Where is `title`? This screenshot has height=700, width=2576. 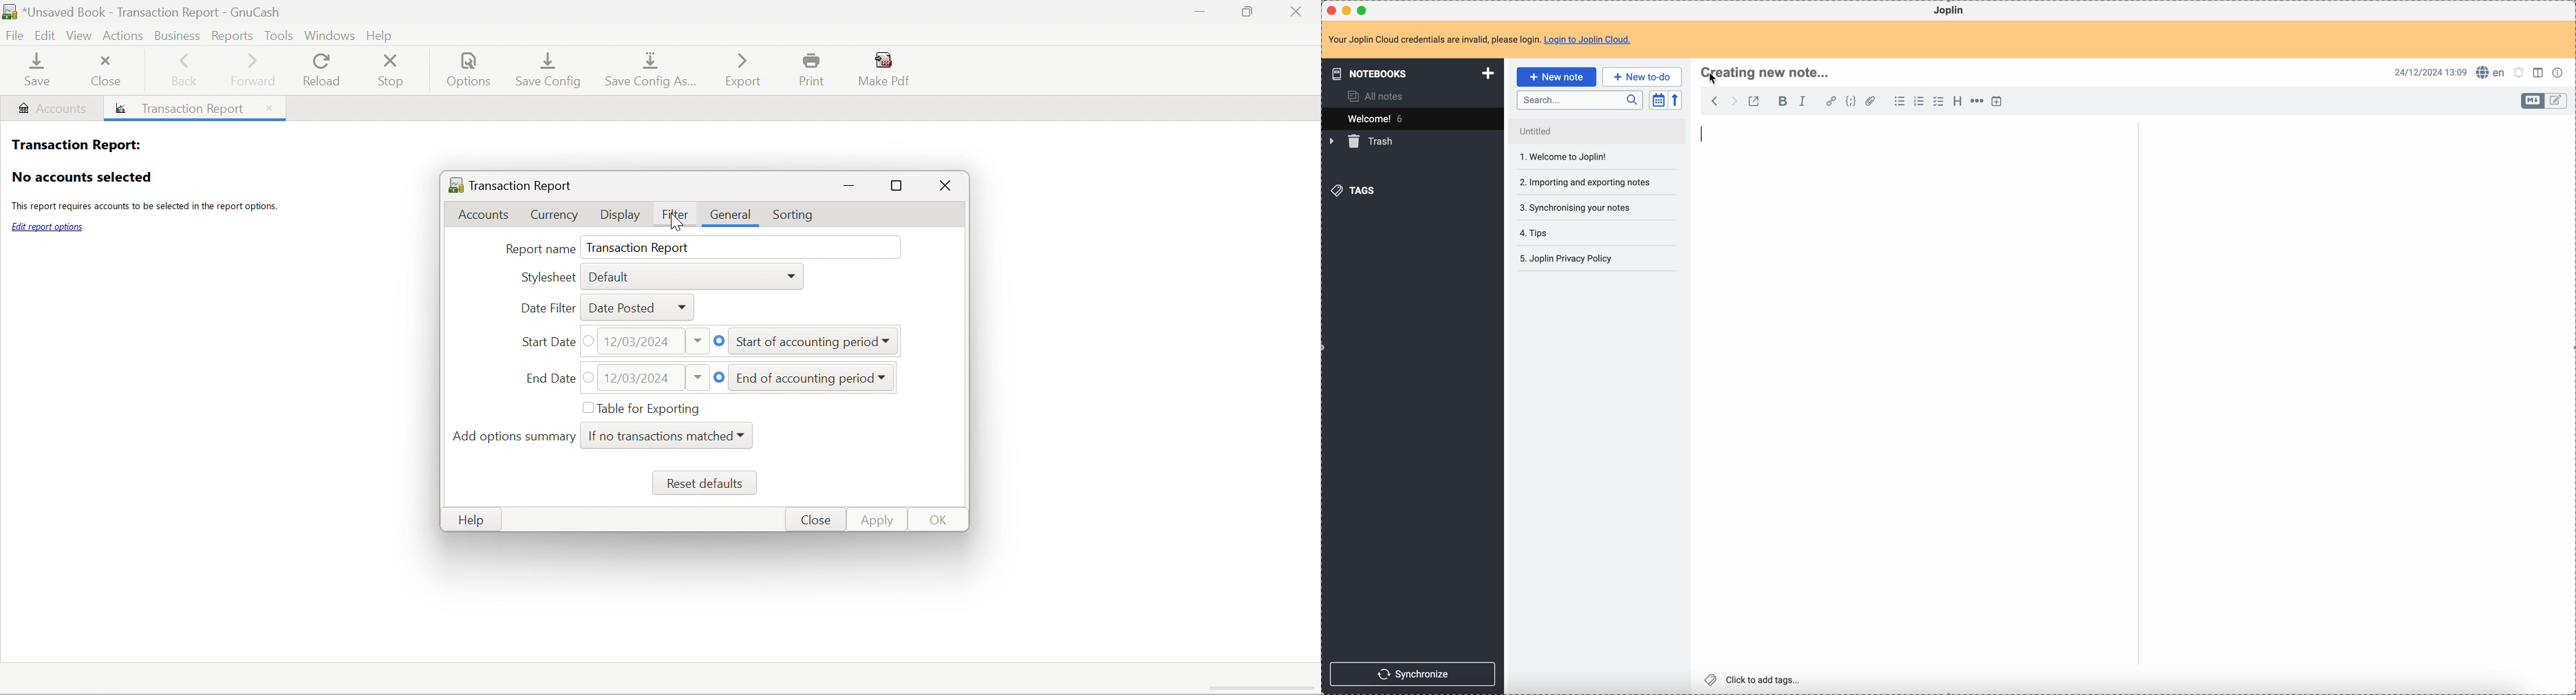 title is located at coordinates (1770, 72).